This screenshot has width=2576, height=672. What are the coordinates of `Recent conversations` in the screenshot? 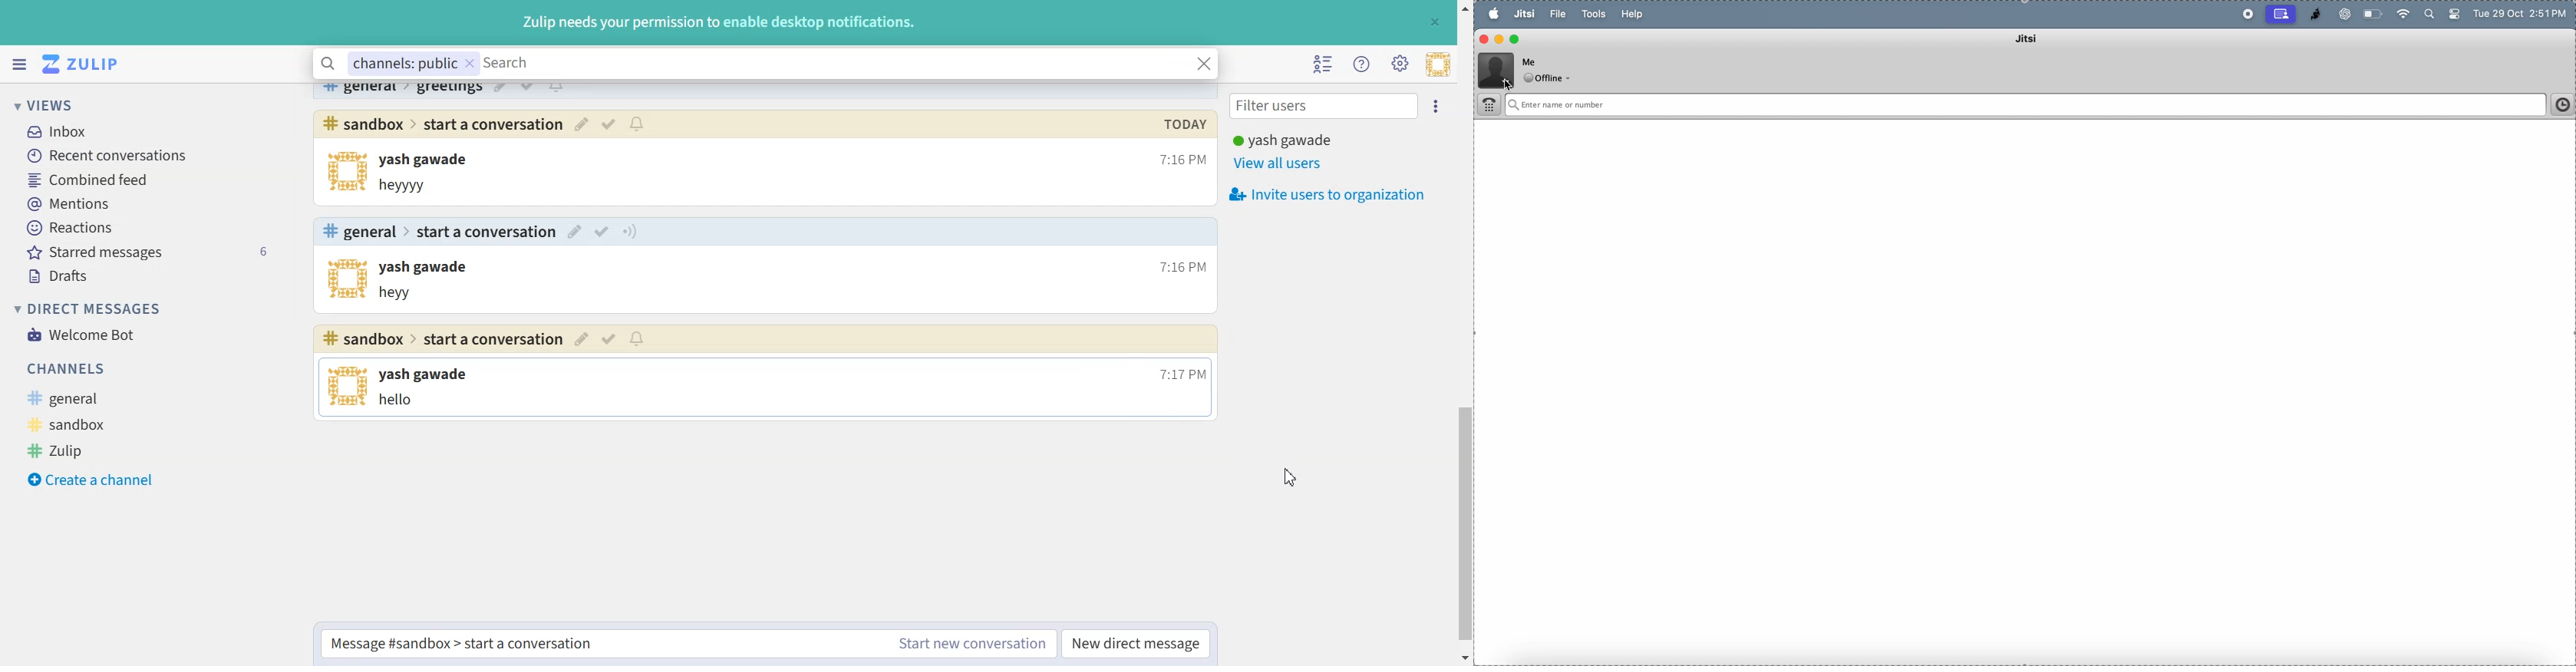 It's located at (153, 156).